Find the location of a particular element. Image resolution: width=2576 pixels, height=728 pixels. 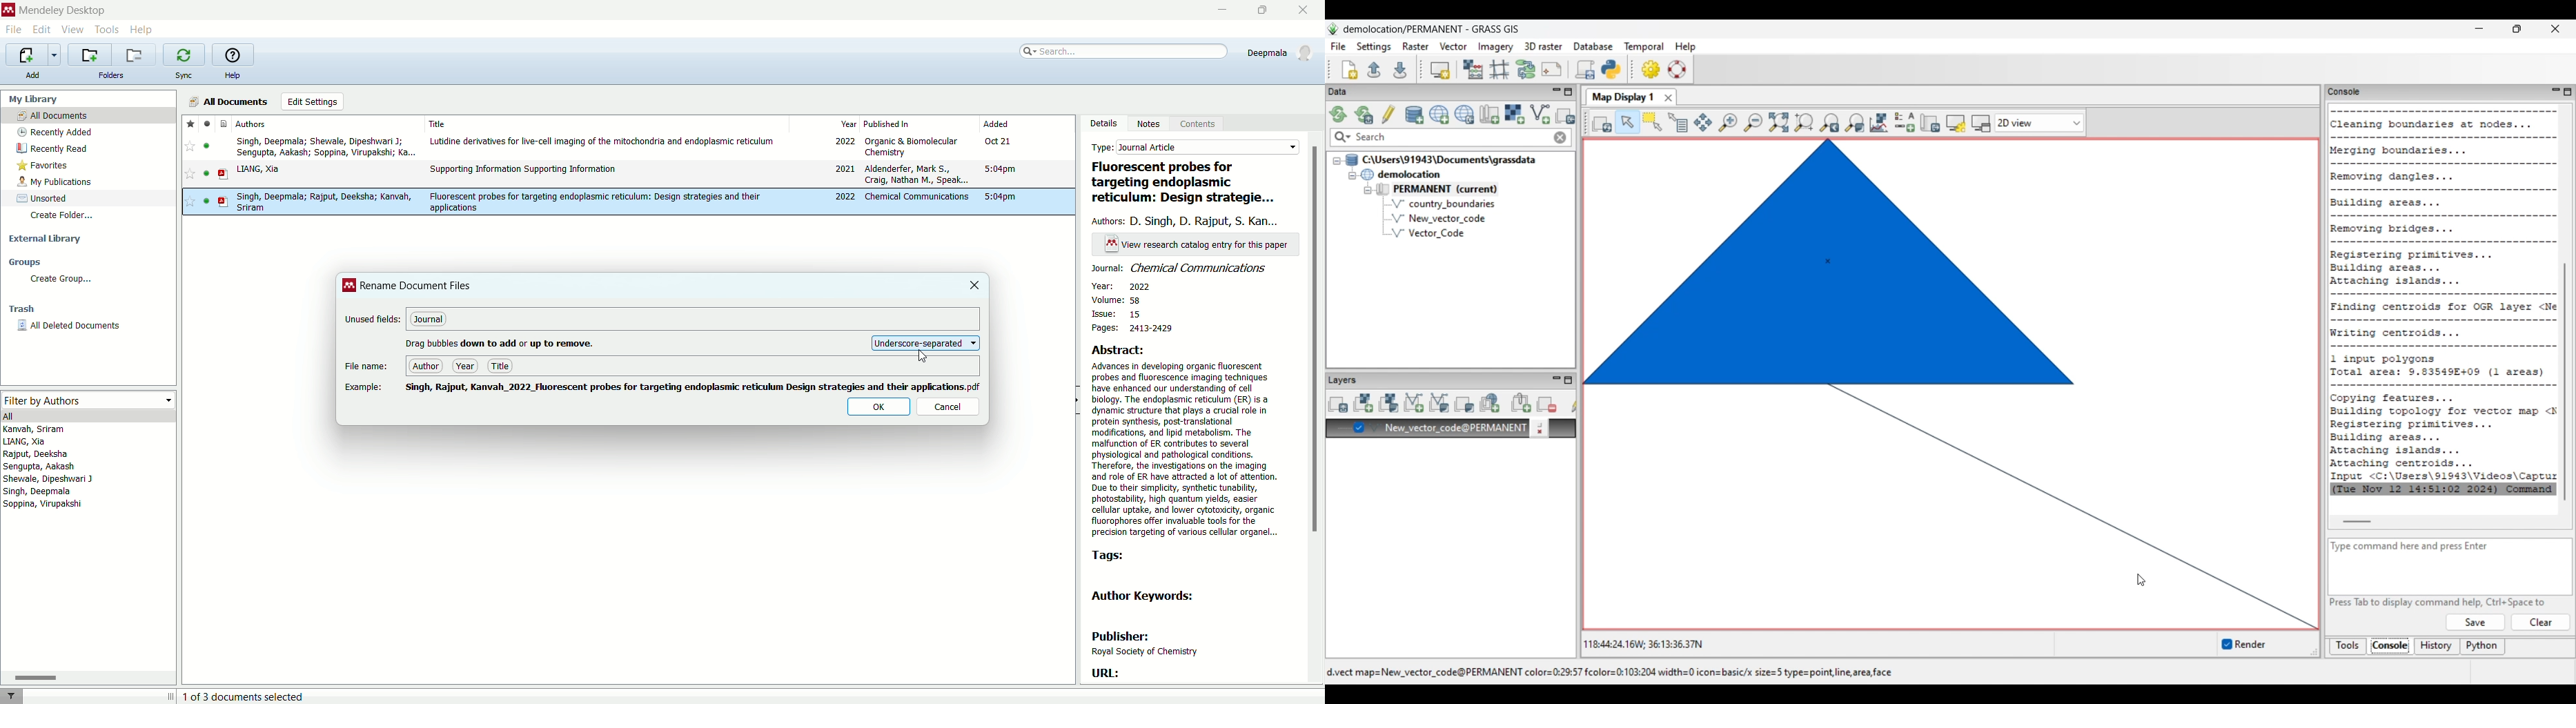

view is located at coordinates (74, 28).